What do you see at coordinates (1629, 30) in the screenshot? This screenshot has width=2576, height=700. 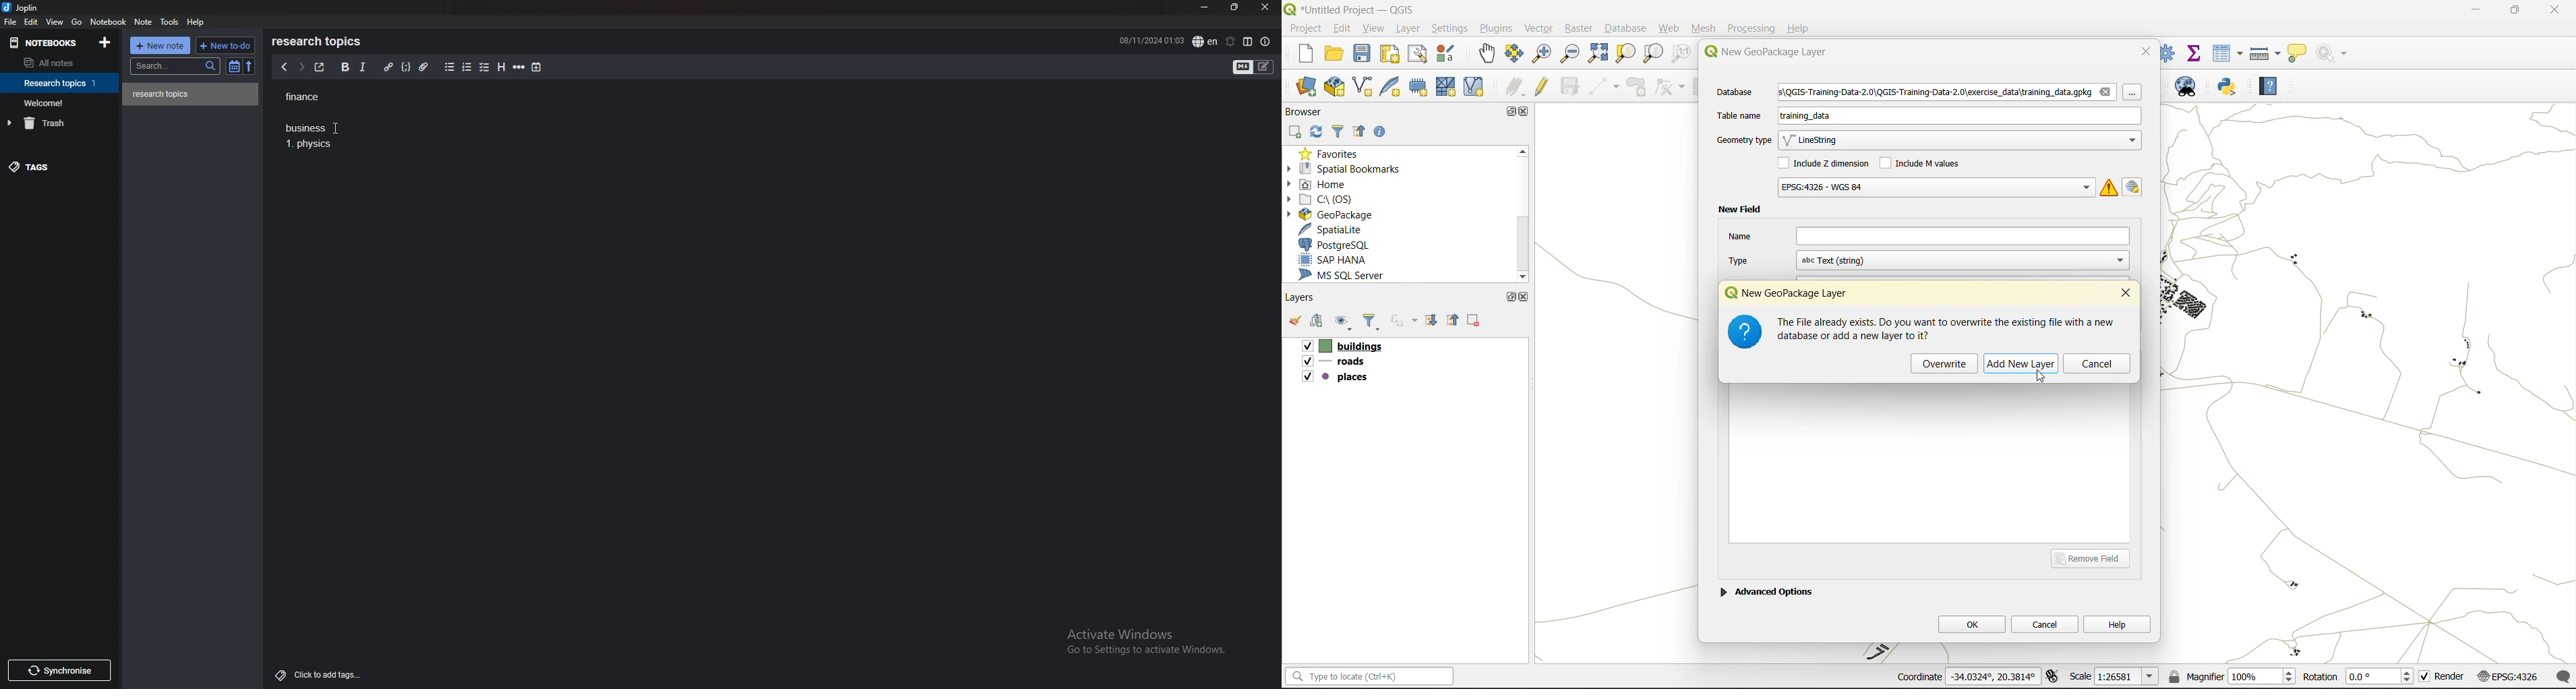 I see `database` at bounding box center [1629, 30].